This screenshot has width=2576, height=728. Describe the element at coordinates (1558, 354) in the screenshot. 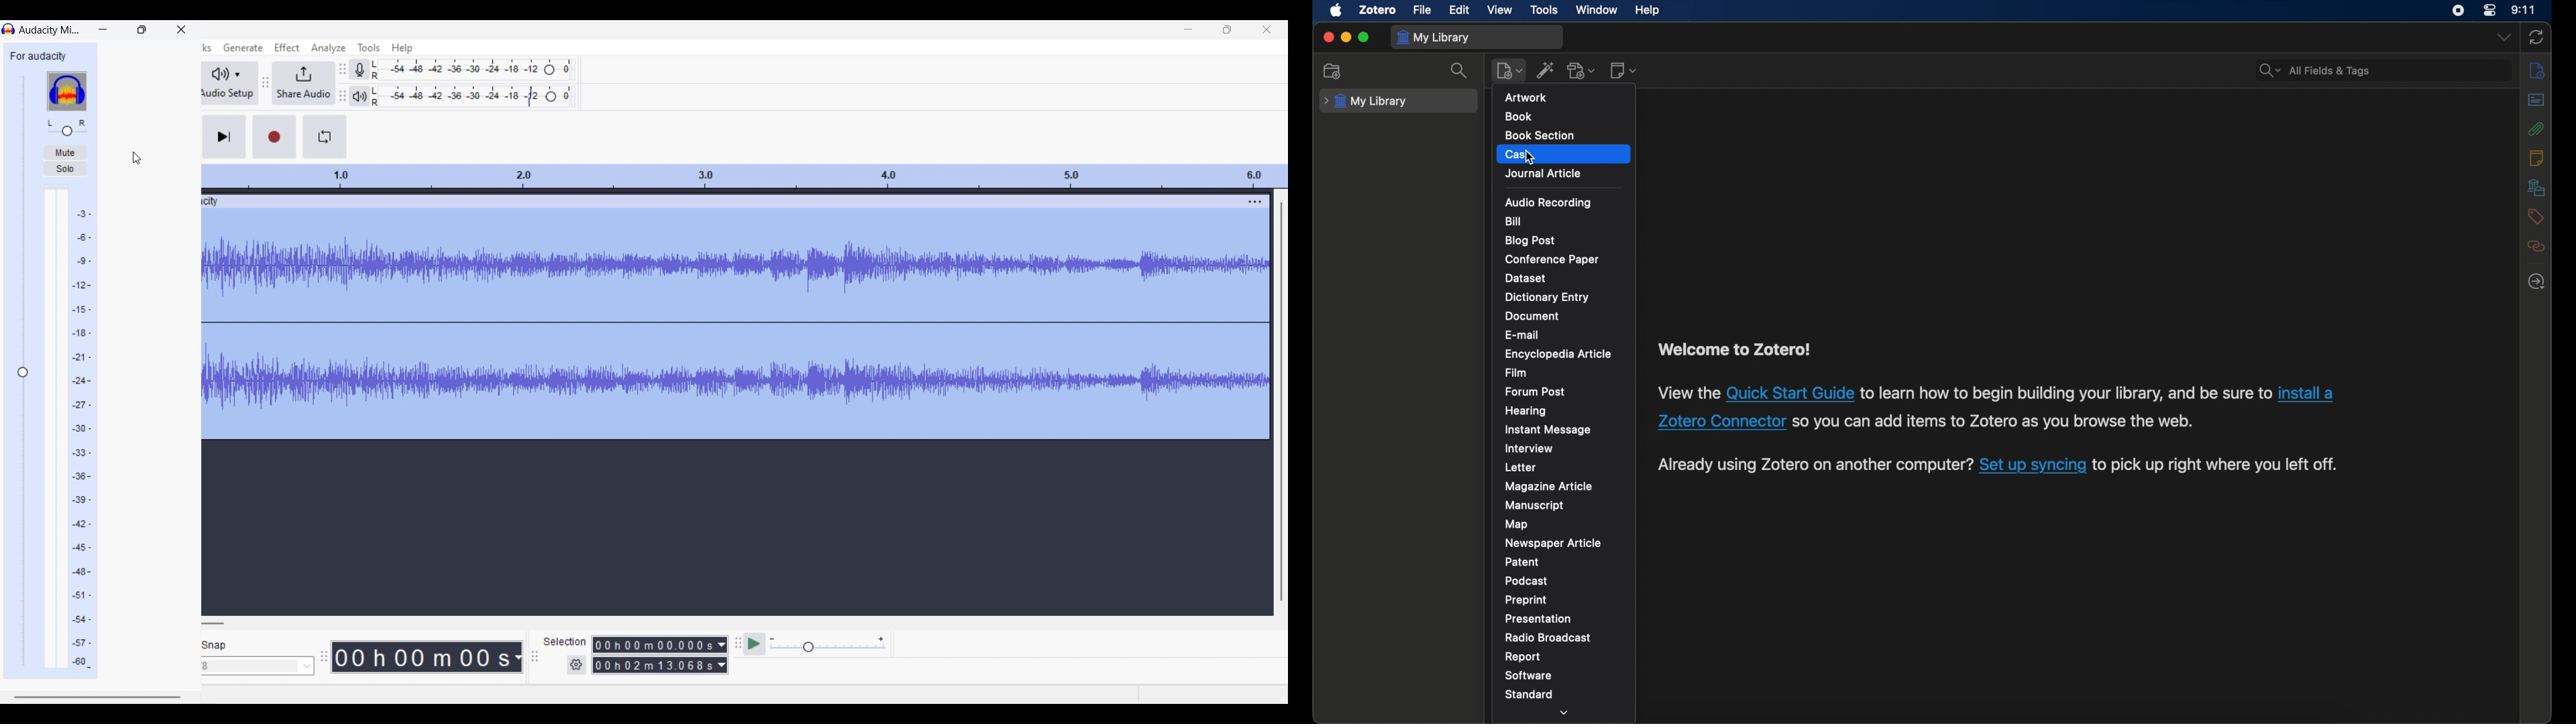

I see `encyclopedia article` at that location.